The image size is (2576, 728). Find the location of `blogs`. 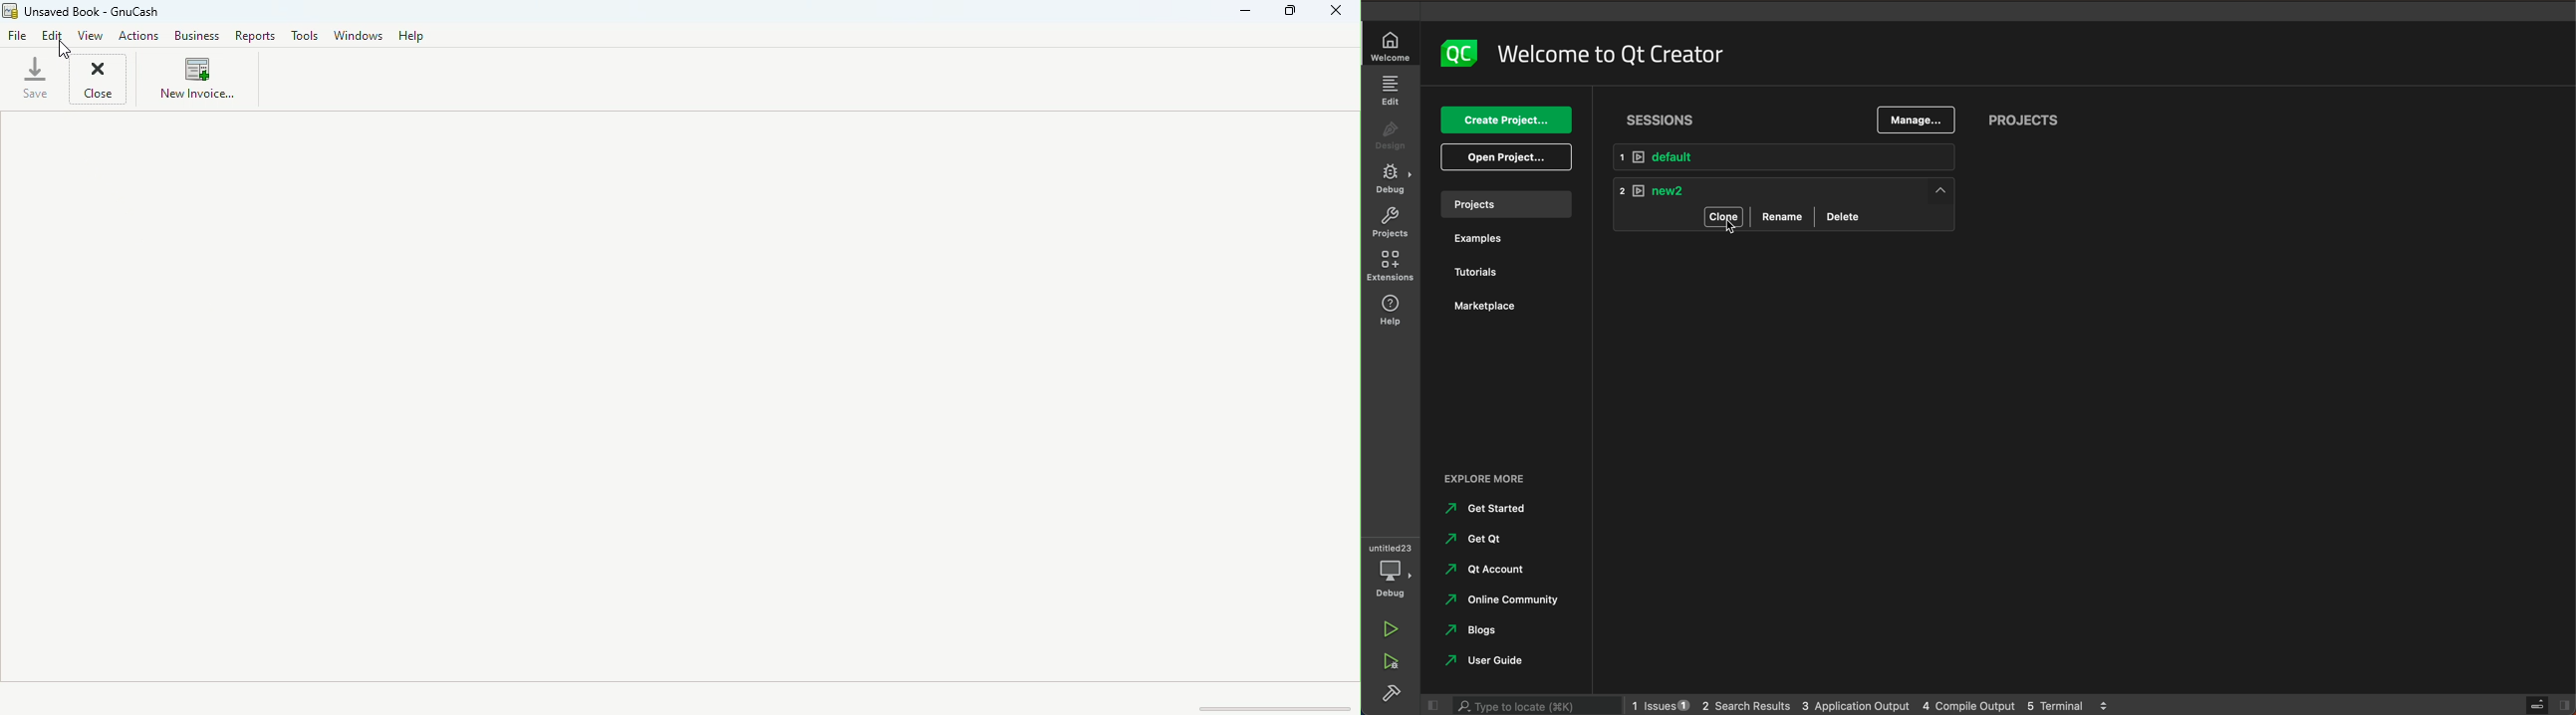

blogs is located at coordinates (1477, 630).